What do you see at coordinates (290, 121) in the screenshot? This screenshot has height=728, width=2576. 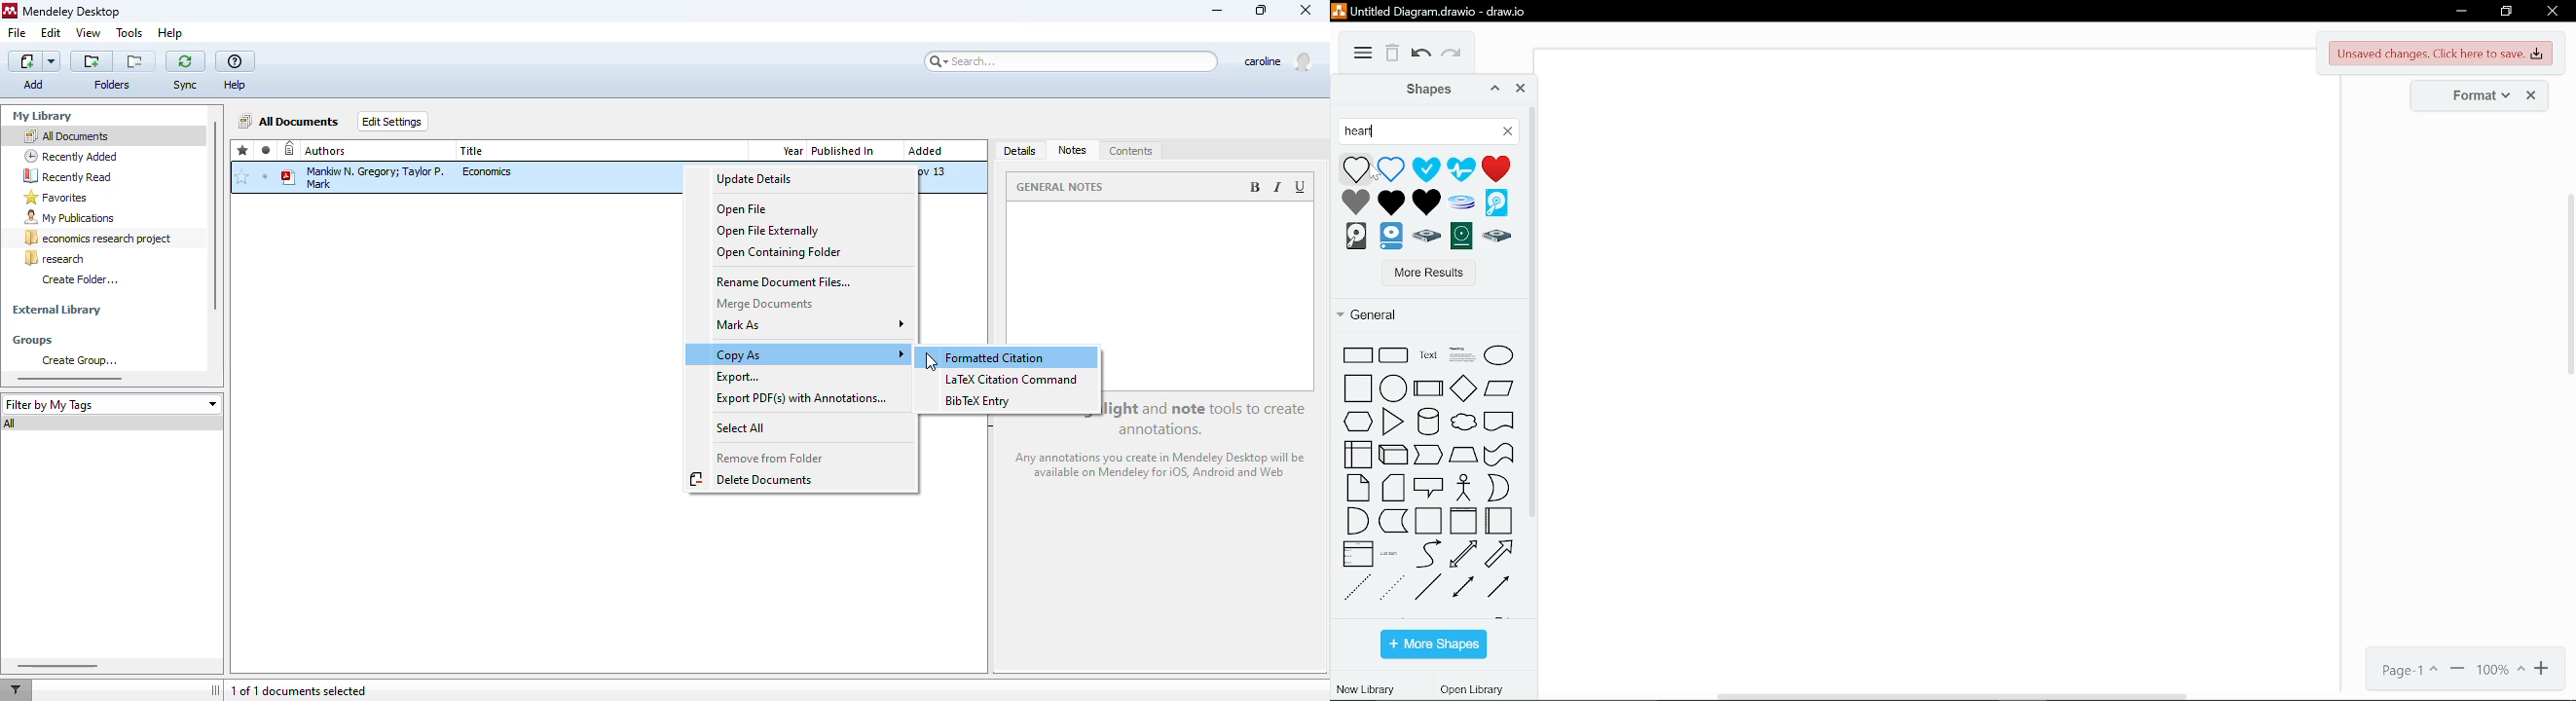 I see `all documents` at bounding box center [290, 121].